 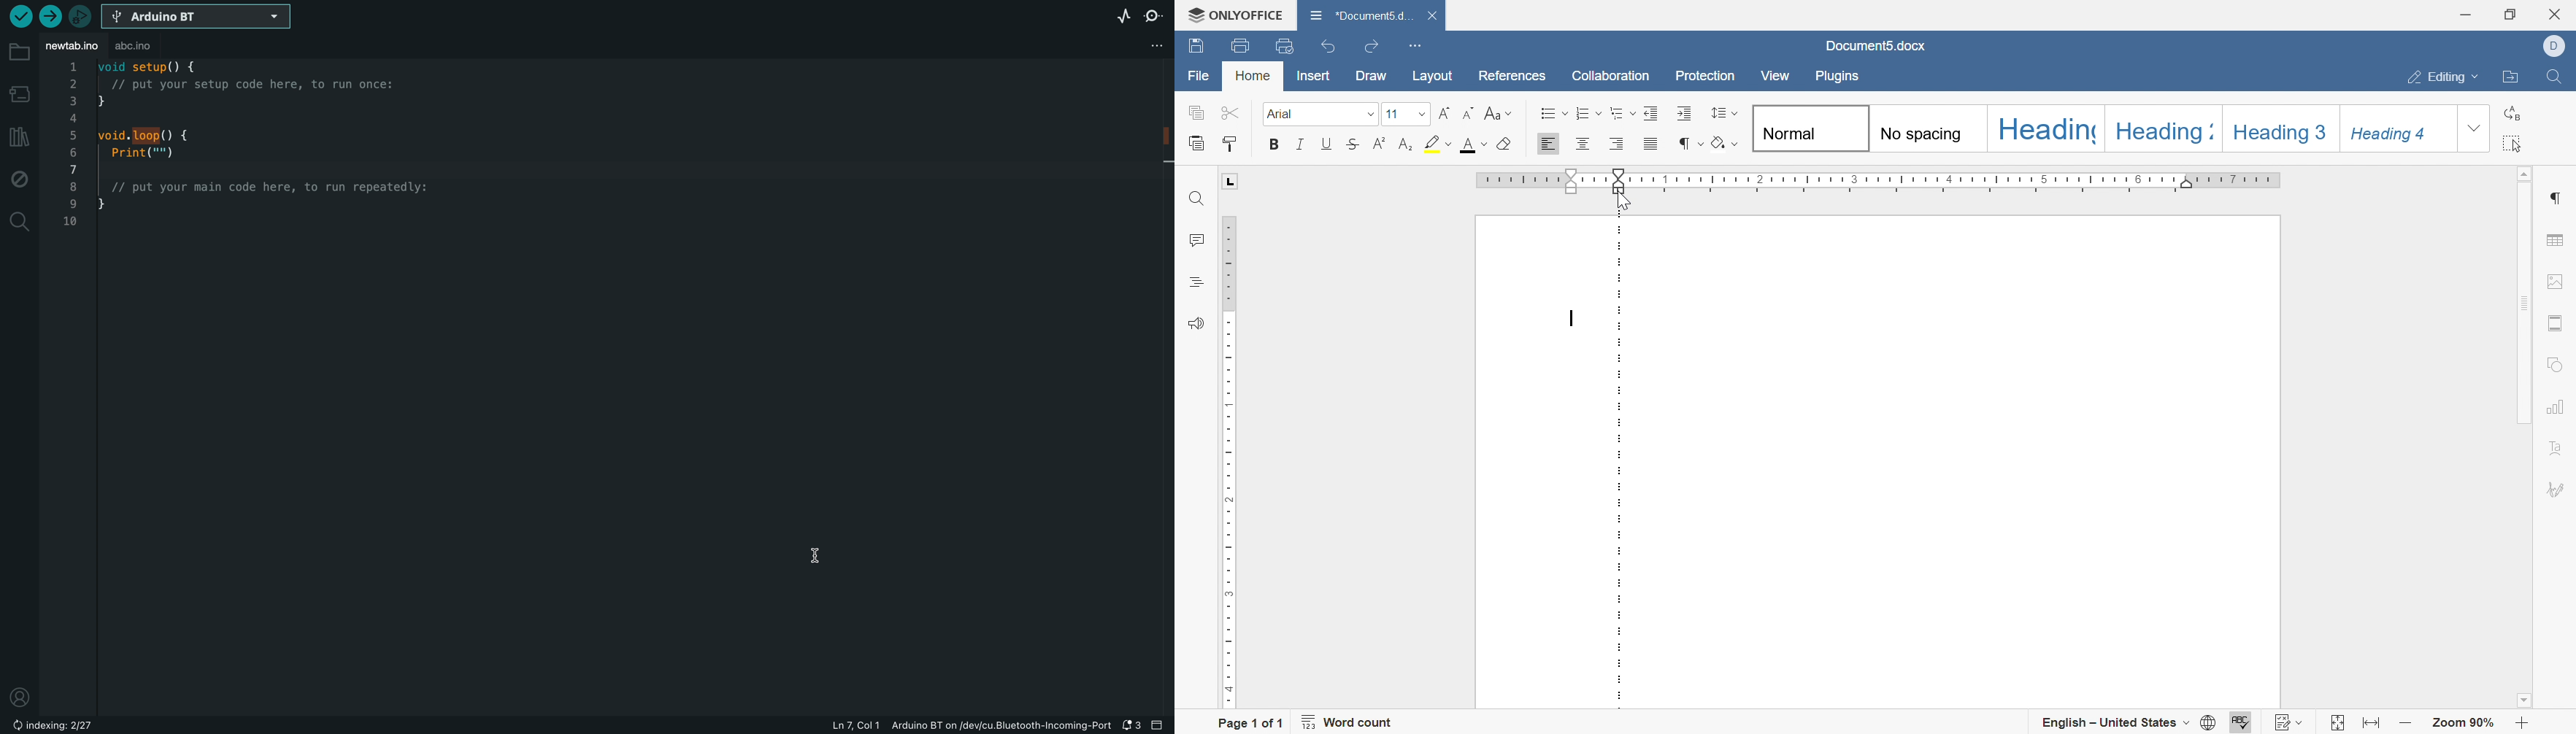 What do you see at coordinates (20, 93) in the screenshot?
I see `board manager` at bounding box center [20, 93].